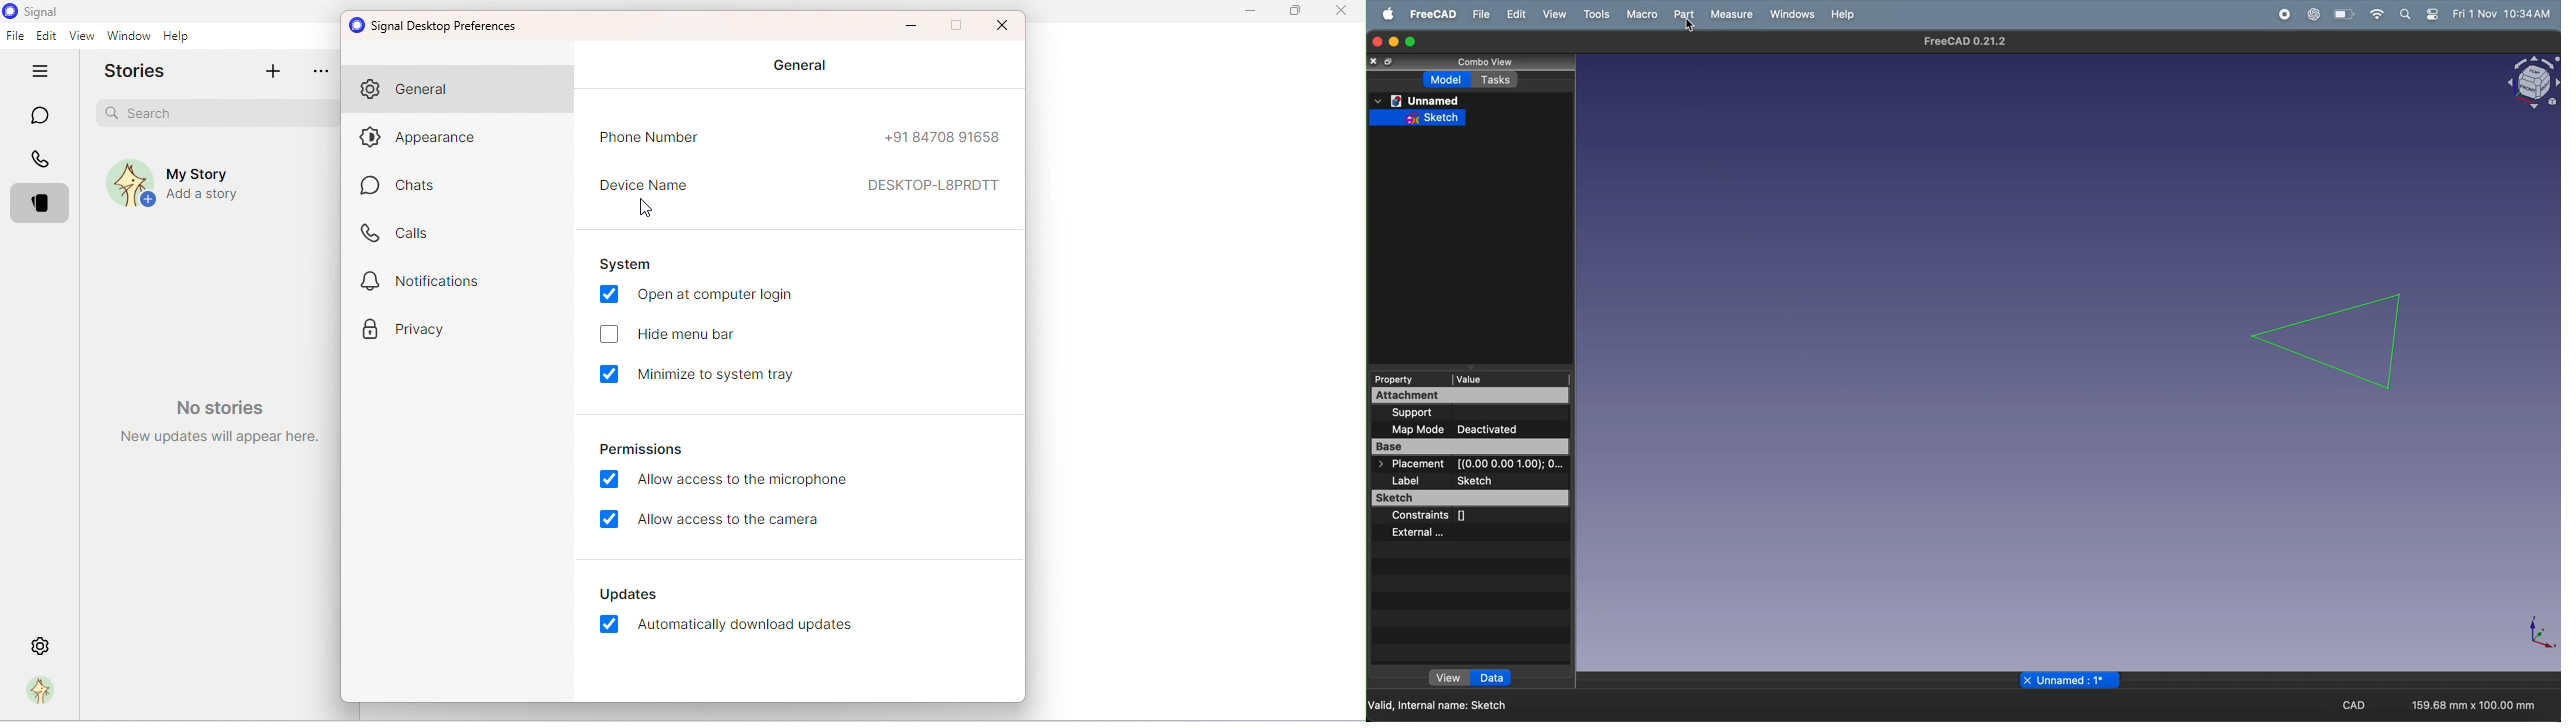 This screenshot has width=2576, height=728. What do you see at coordinates (1844, 14) in the screenshot?
I see `help` at bounding box center [1844, 14].